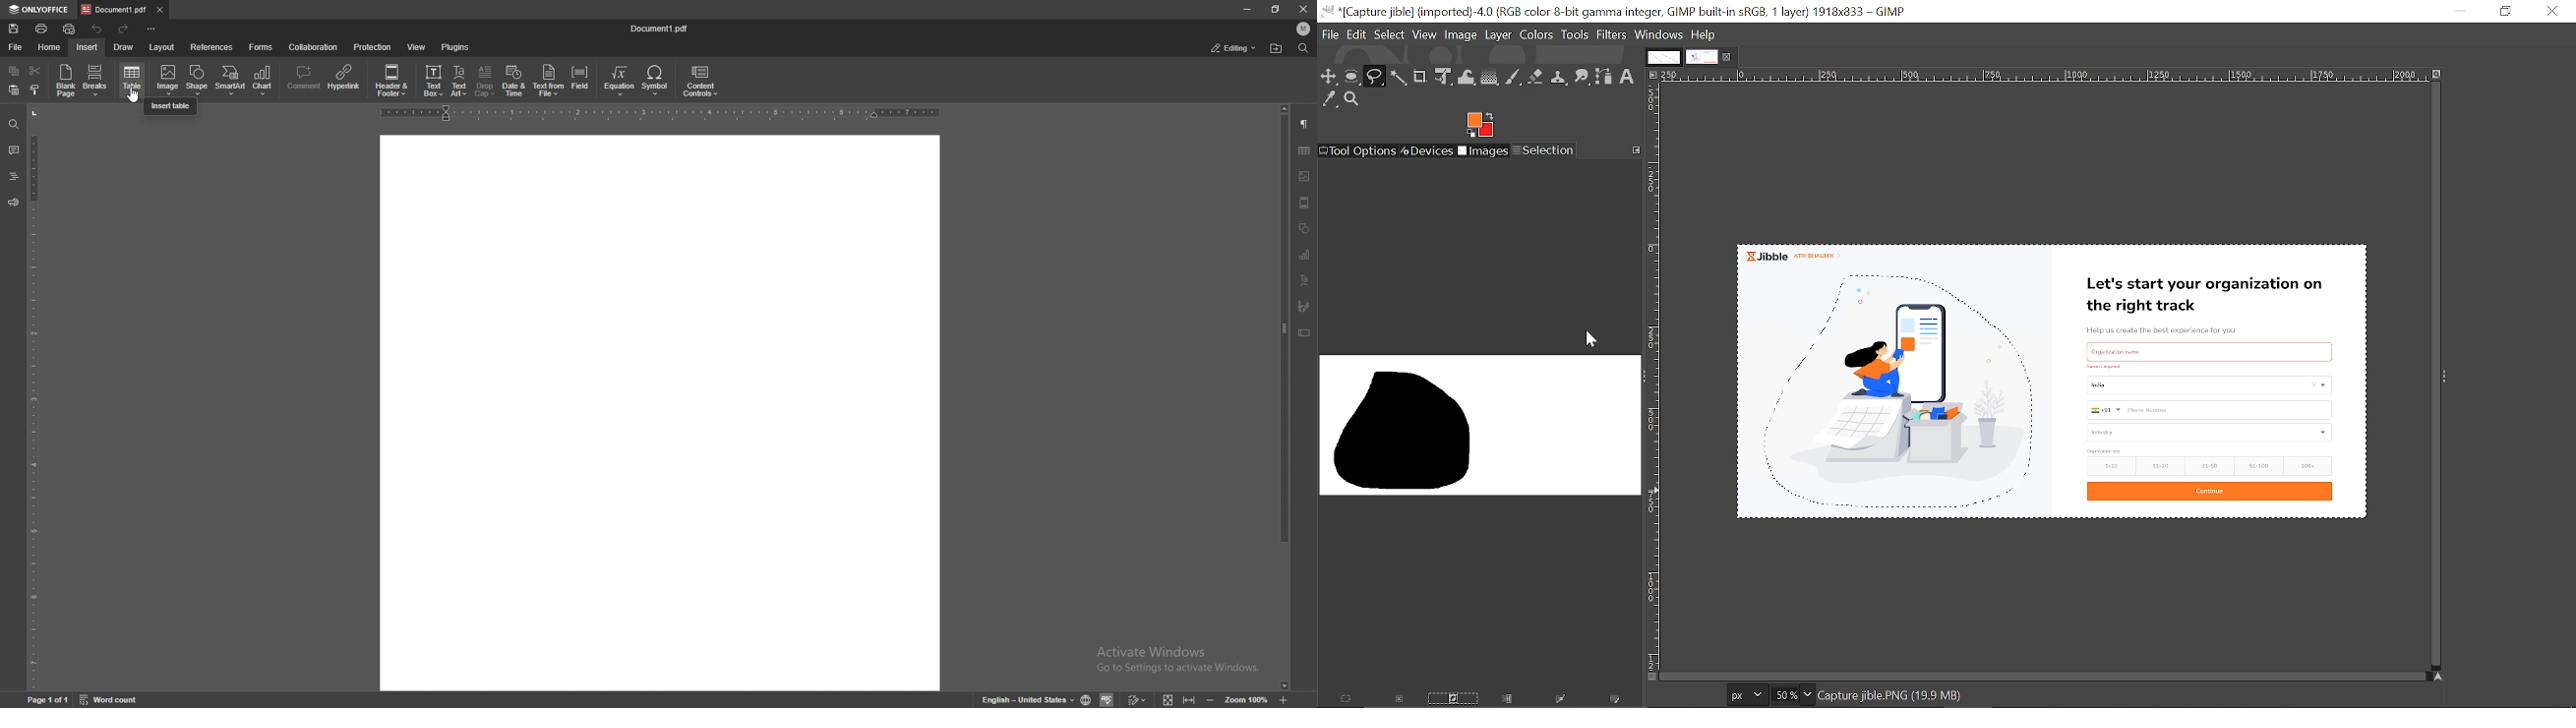 The width and height of the screenshot is (2576, 728). I want to click on header and footer, so click(393, 81).